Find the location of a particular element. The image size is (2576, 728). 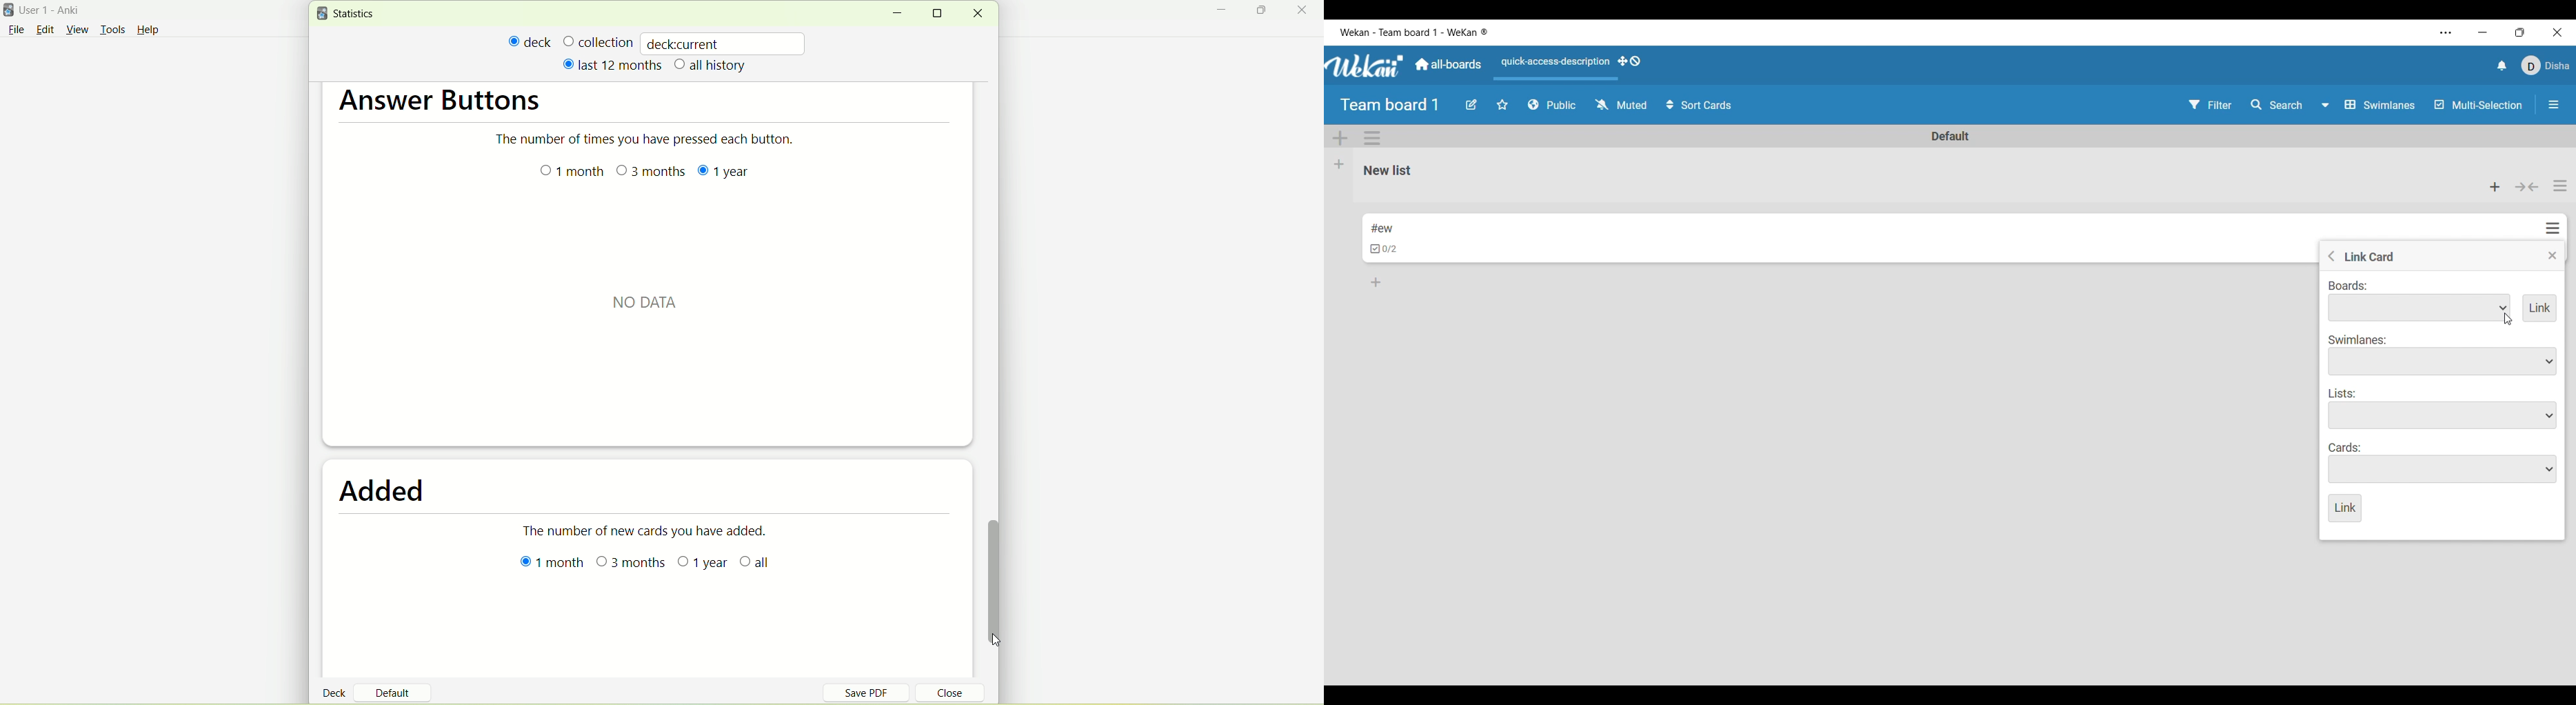

edit is located at coordinates (45, 29).